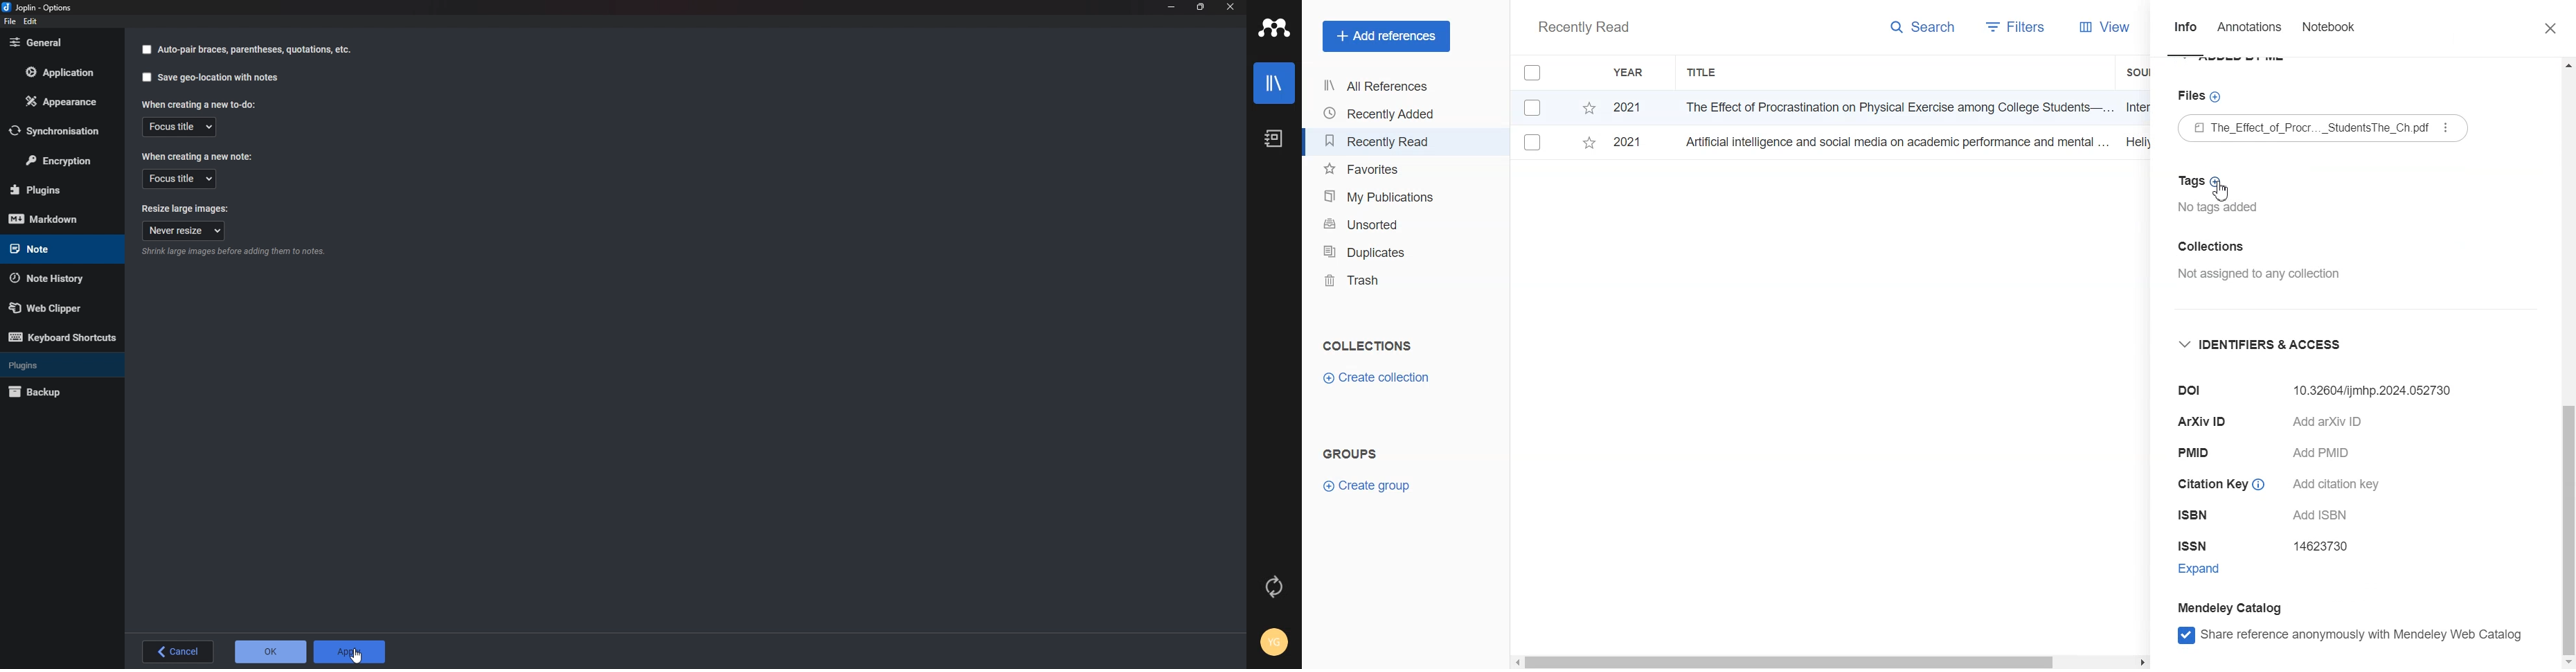 The image size is (2576, 672). Describe the element at coordinates (220, 78) in the screenshot. I see `Saves geo location with notes` at that location.